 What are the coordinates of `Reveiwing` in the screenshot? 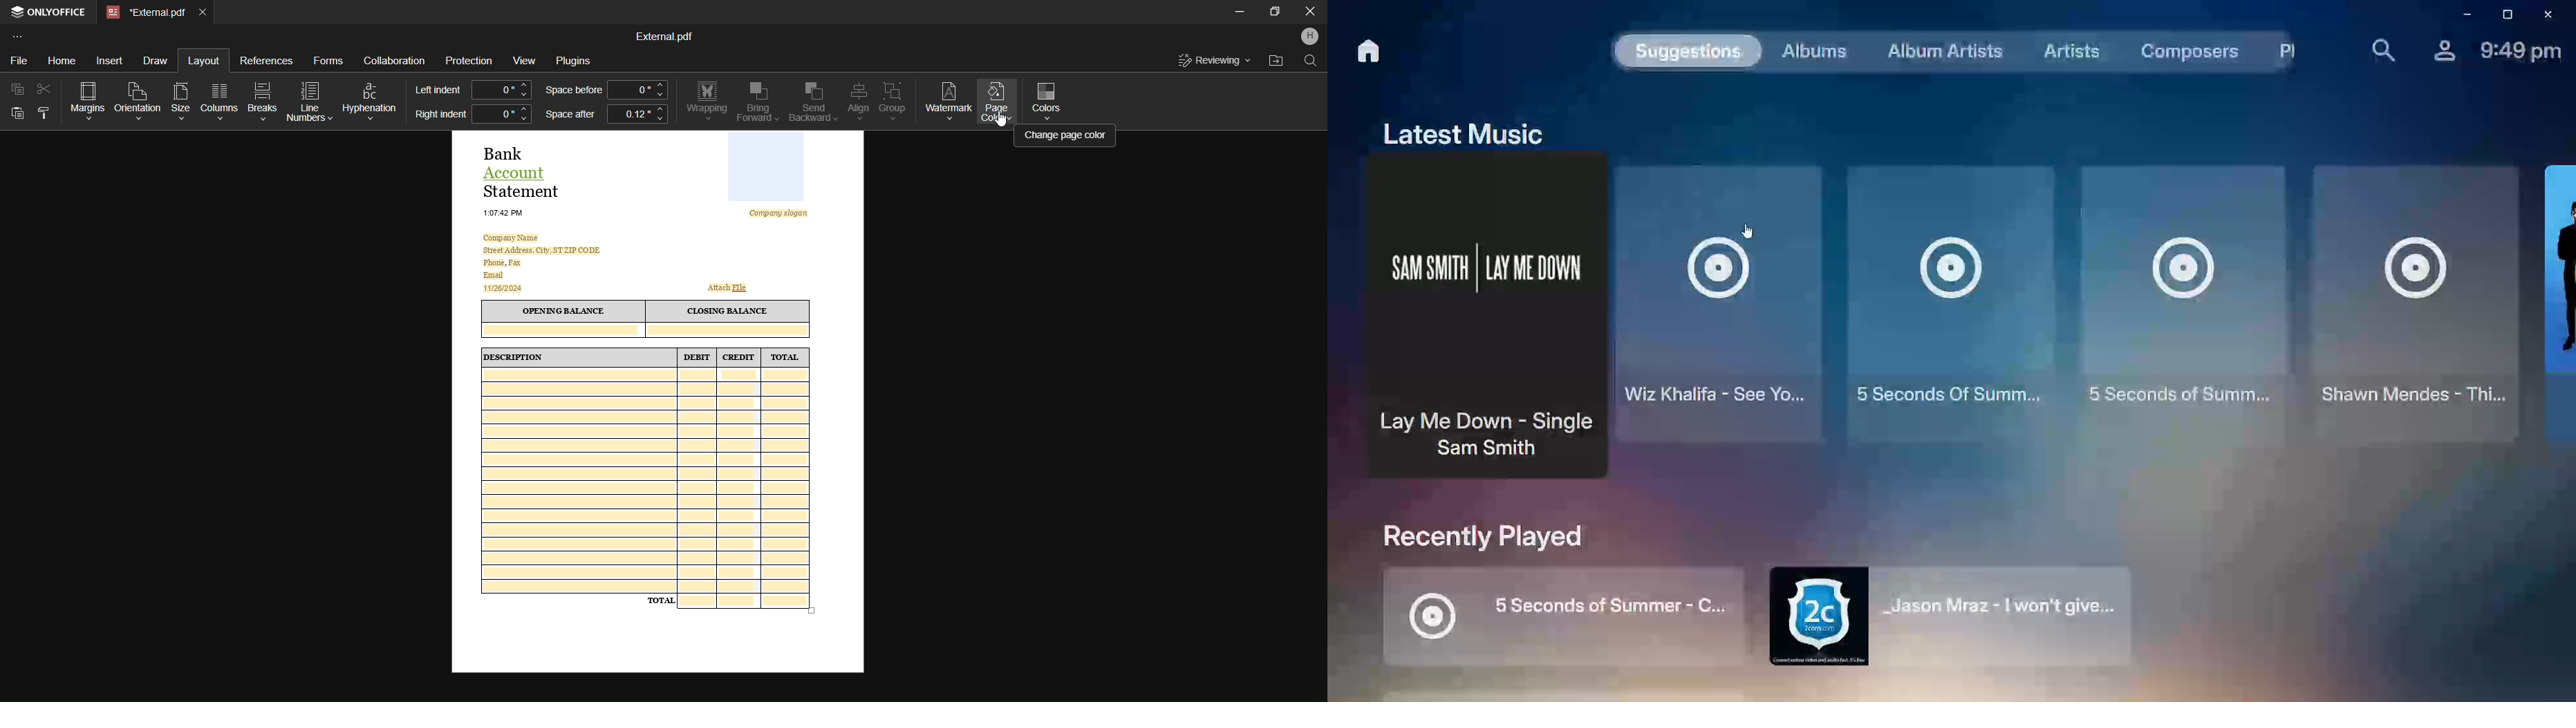 It's located at (1215, 60).